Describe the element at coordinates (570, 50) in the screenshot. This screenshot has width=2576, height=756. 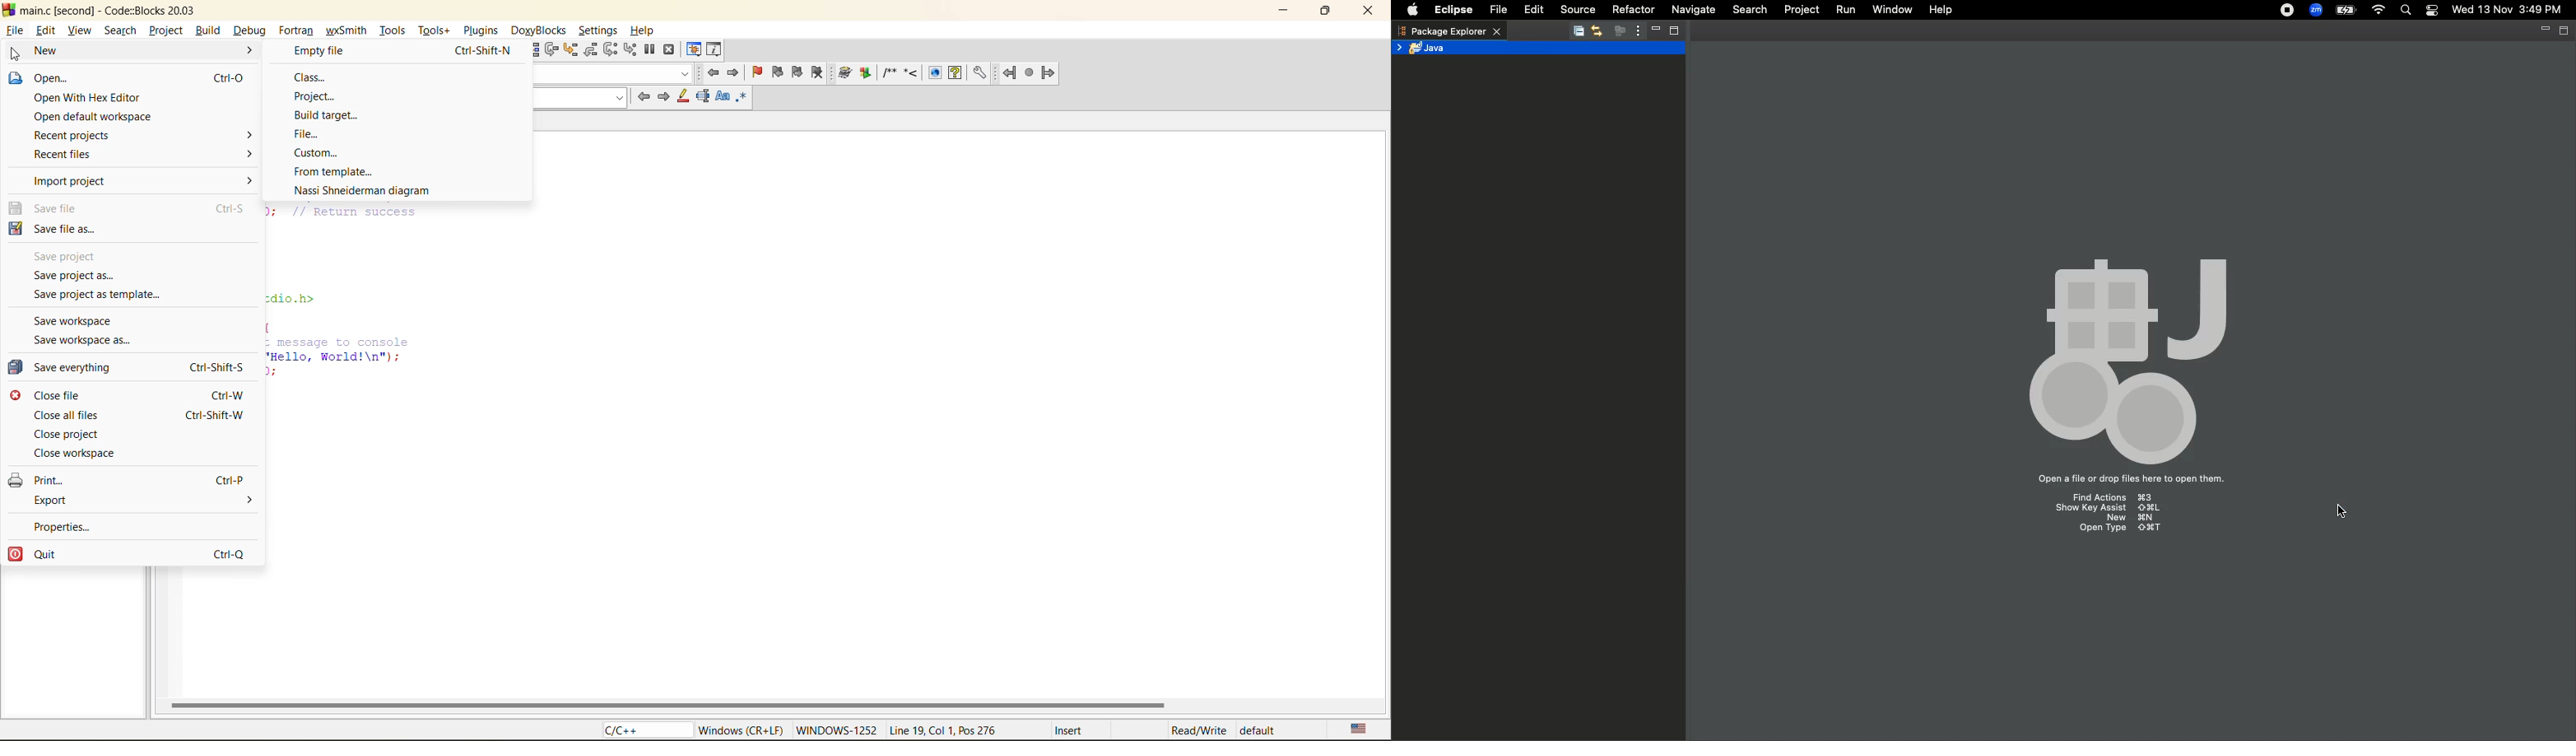
I see `step into` at that location.